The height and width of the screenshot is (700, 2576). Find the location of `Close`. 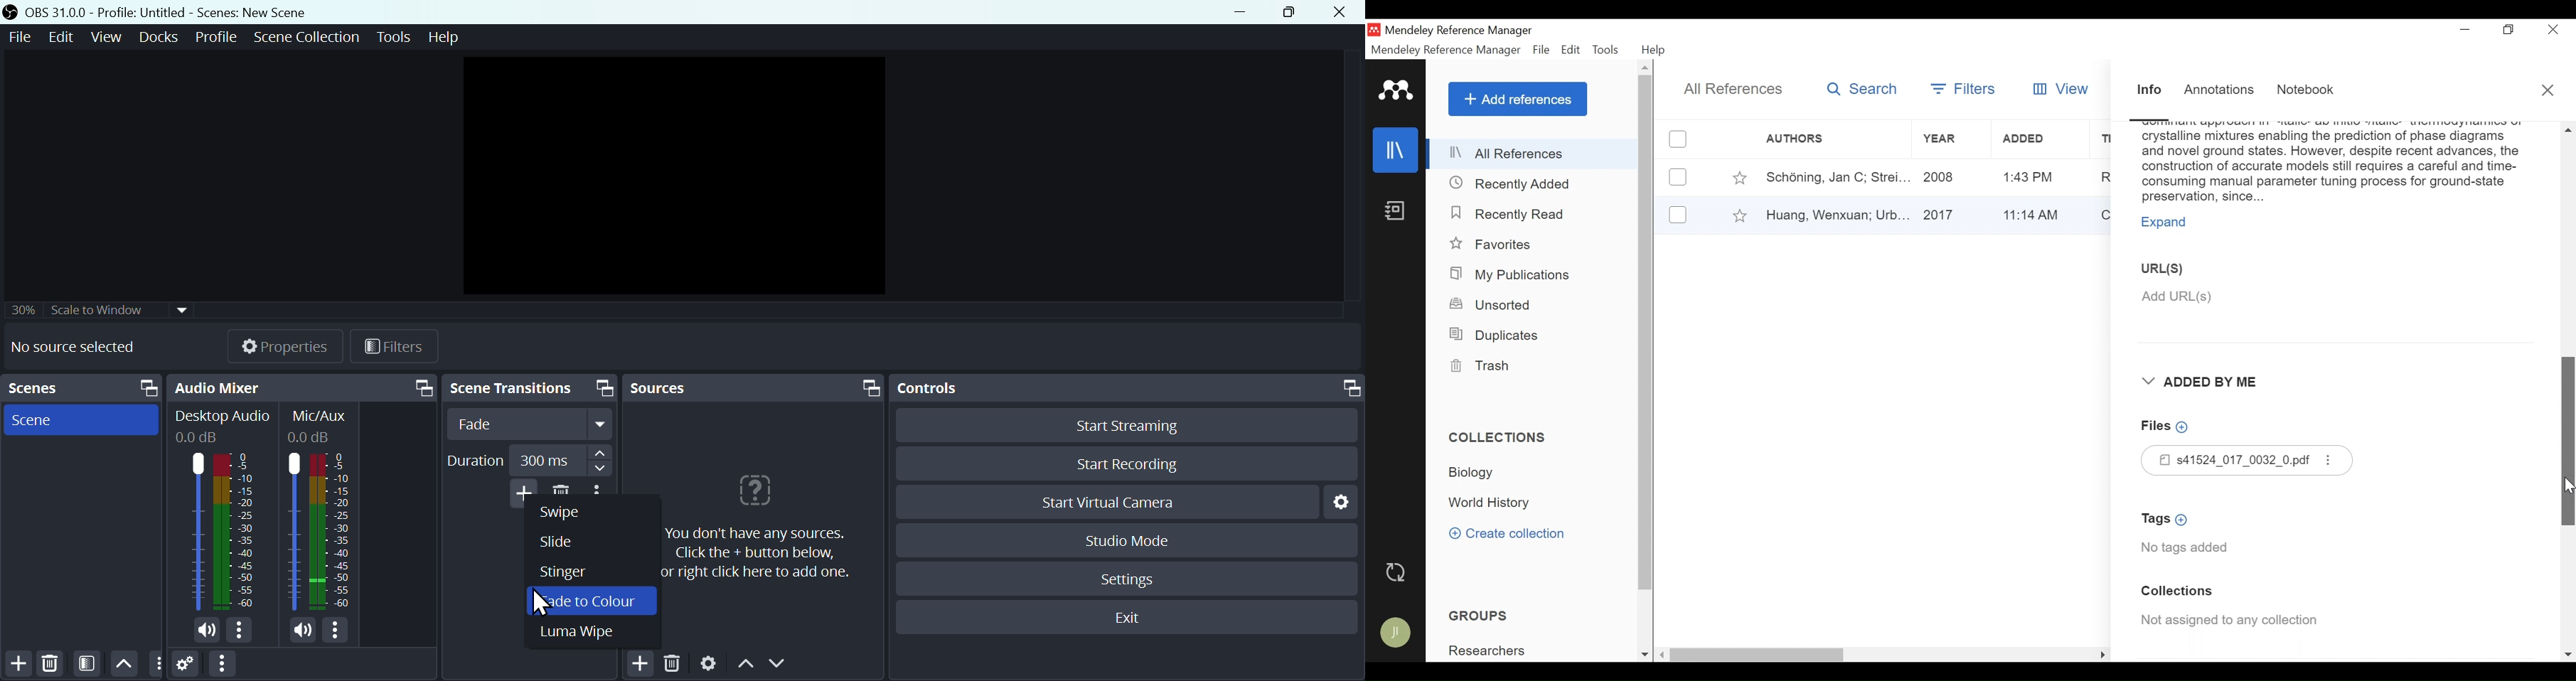

Close is located at coordinates (2555, 29).